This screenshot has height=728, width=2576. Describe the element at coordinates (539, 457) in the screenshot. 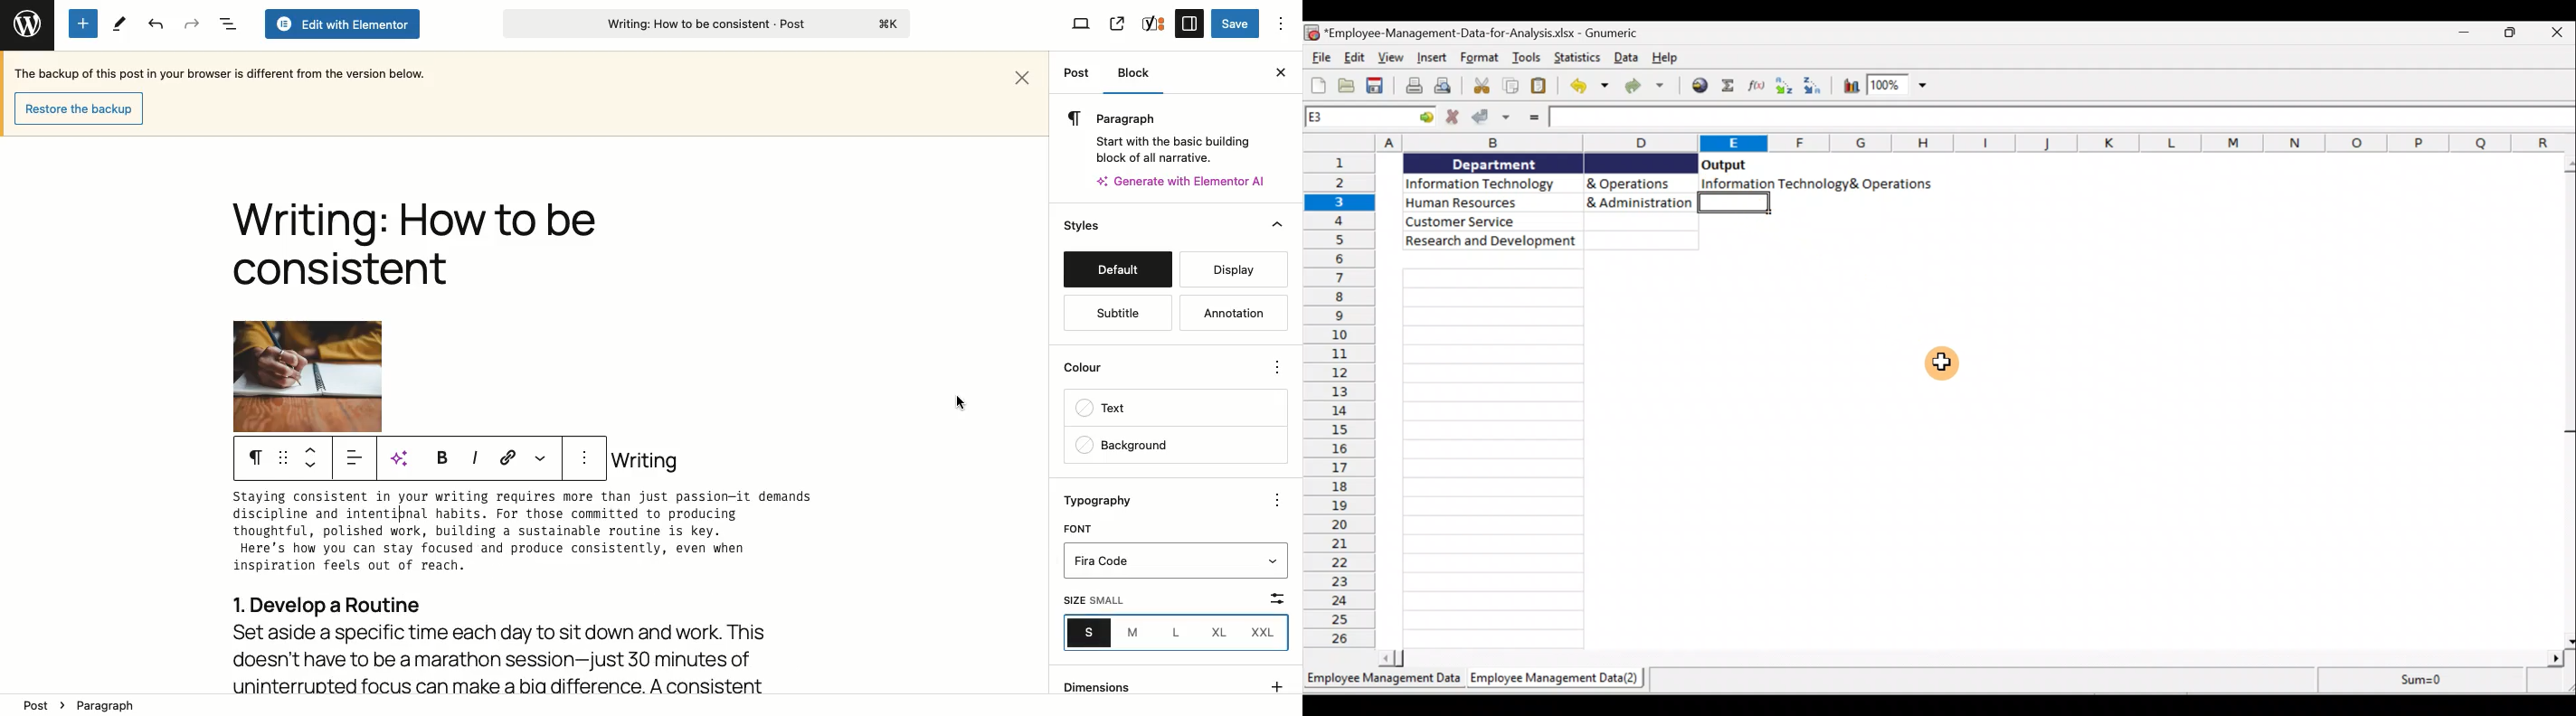

I see `More` at that location.